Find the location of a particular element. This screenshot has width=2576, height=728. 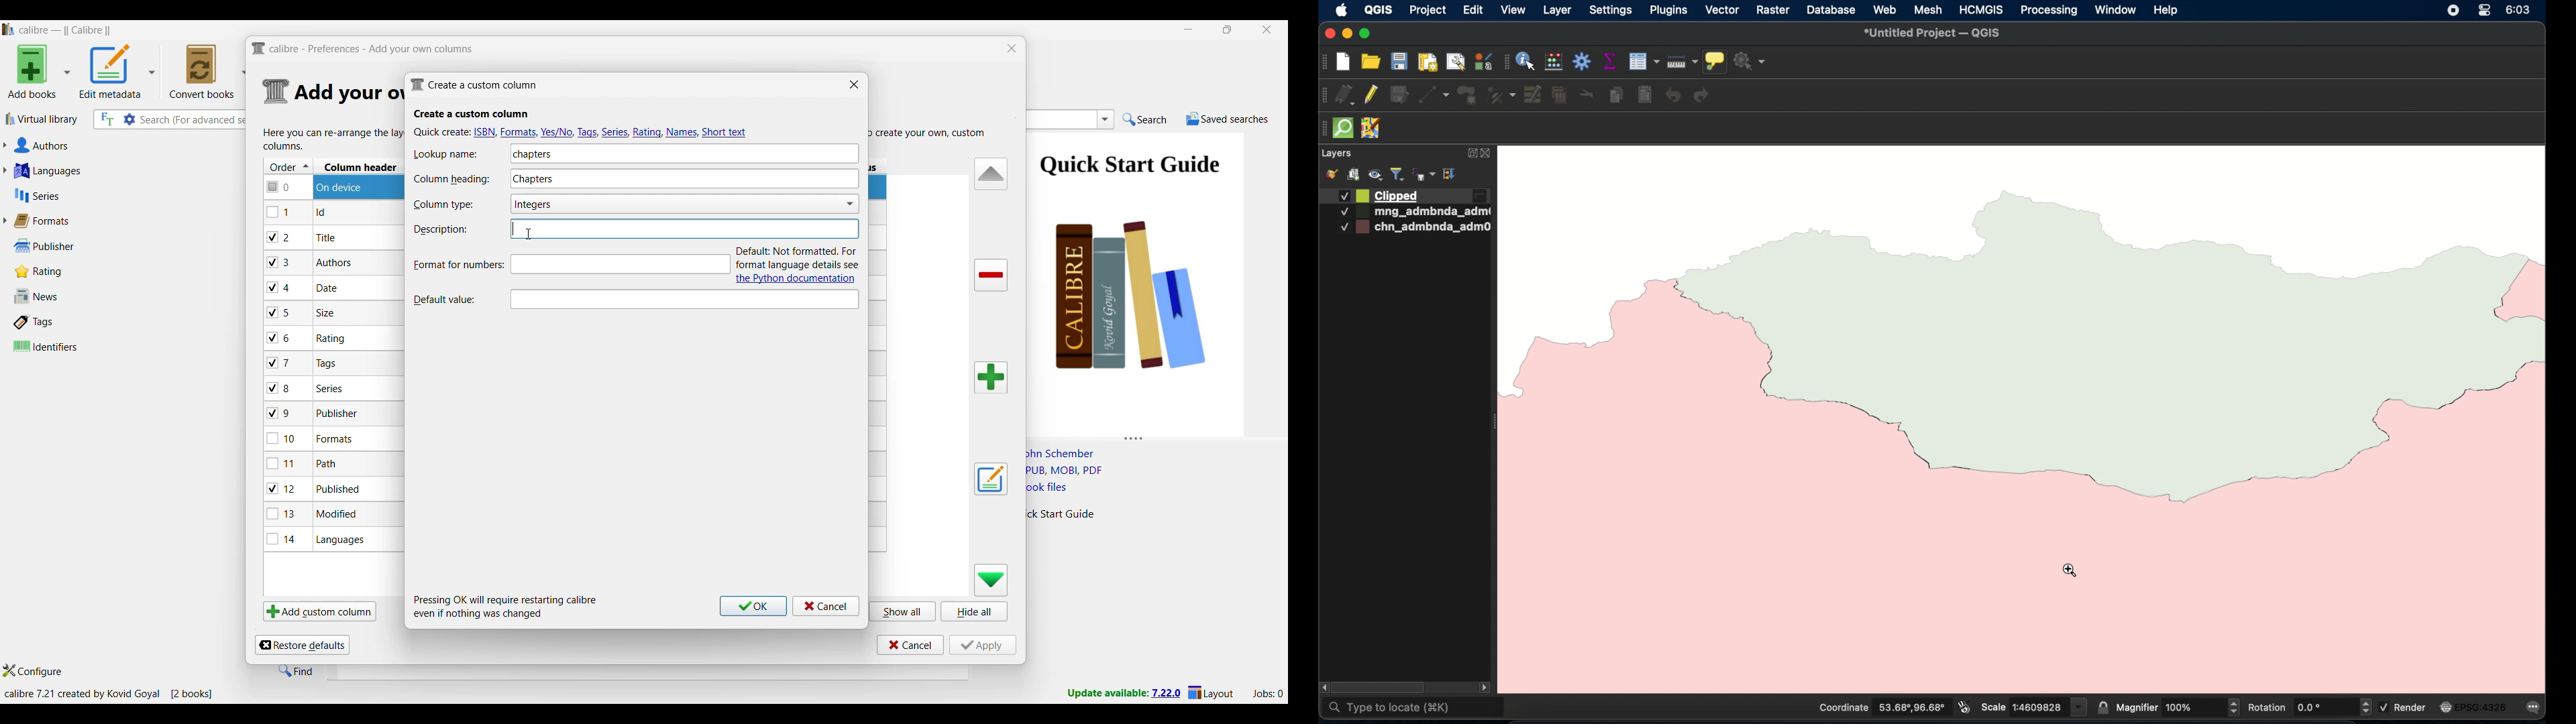

 is located at coordinates (1525, 62).